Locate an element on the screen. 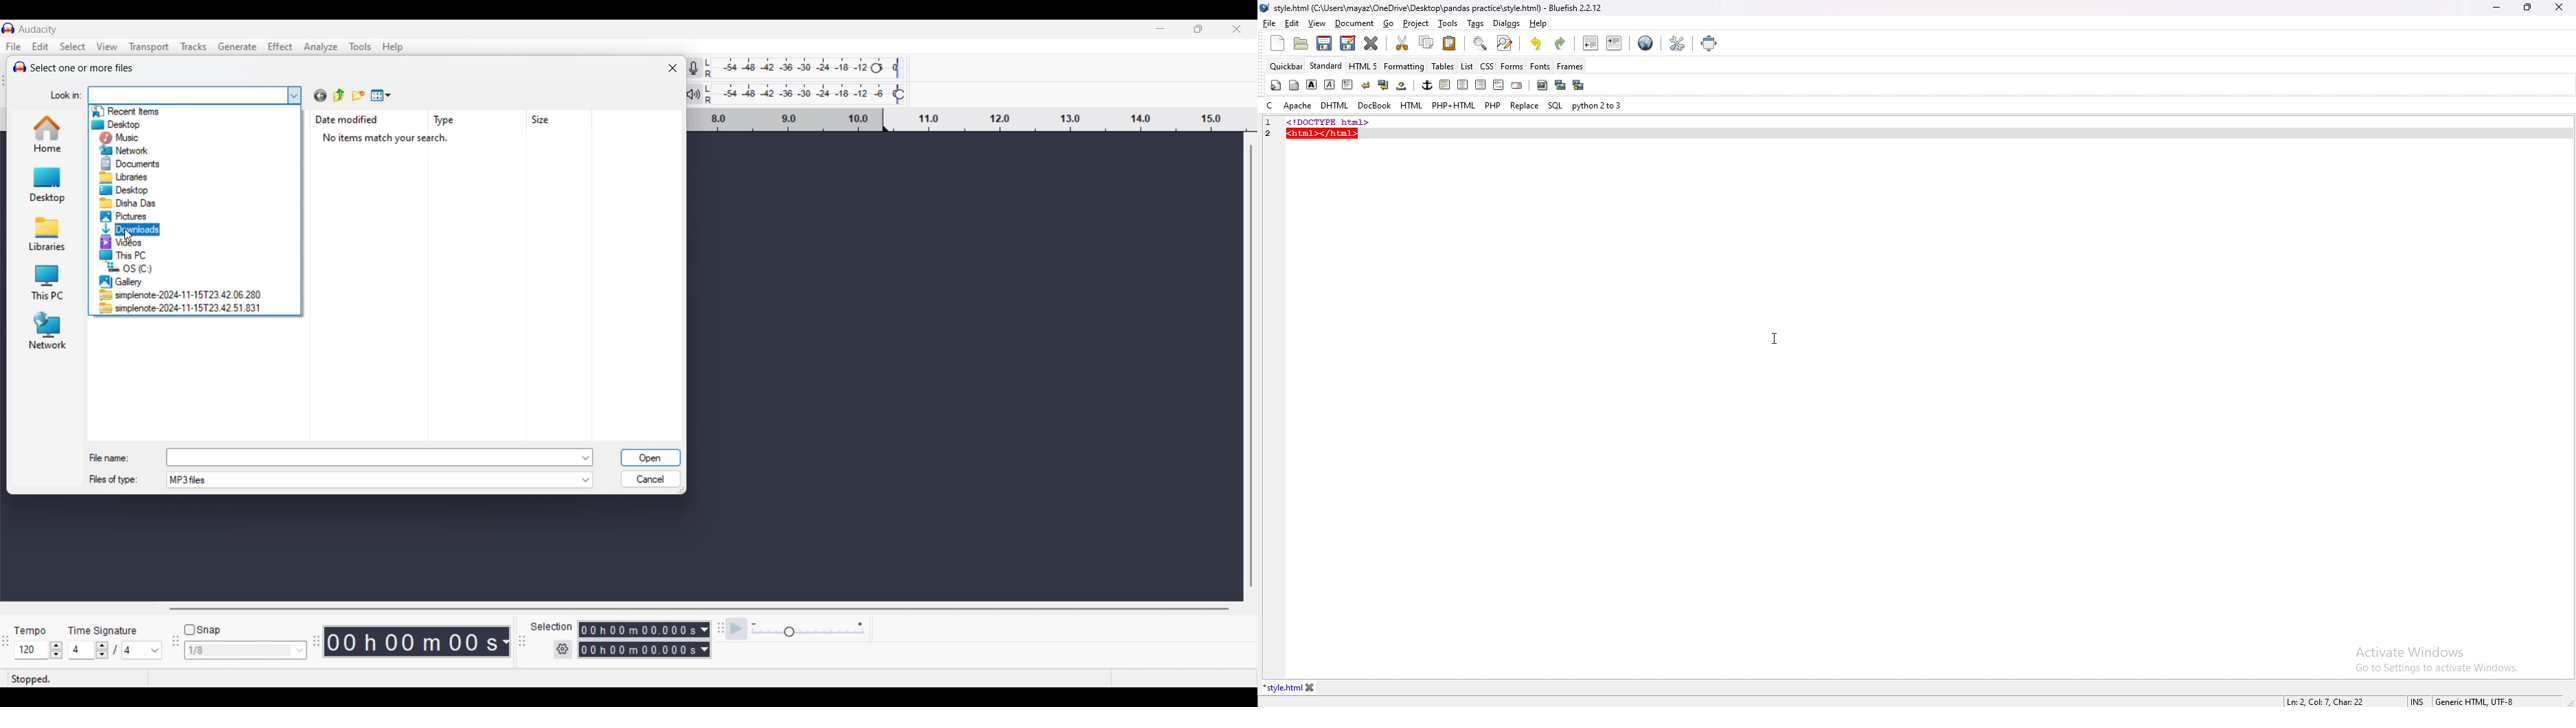 The height and width of the screenshot is (728, 2576). 4/4 (select time signature) is located at coordinates (115, 650).